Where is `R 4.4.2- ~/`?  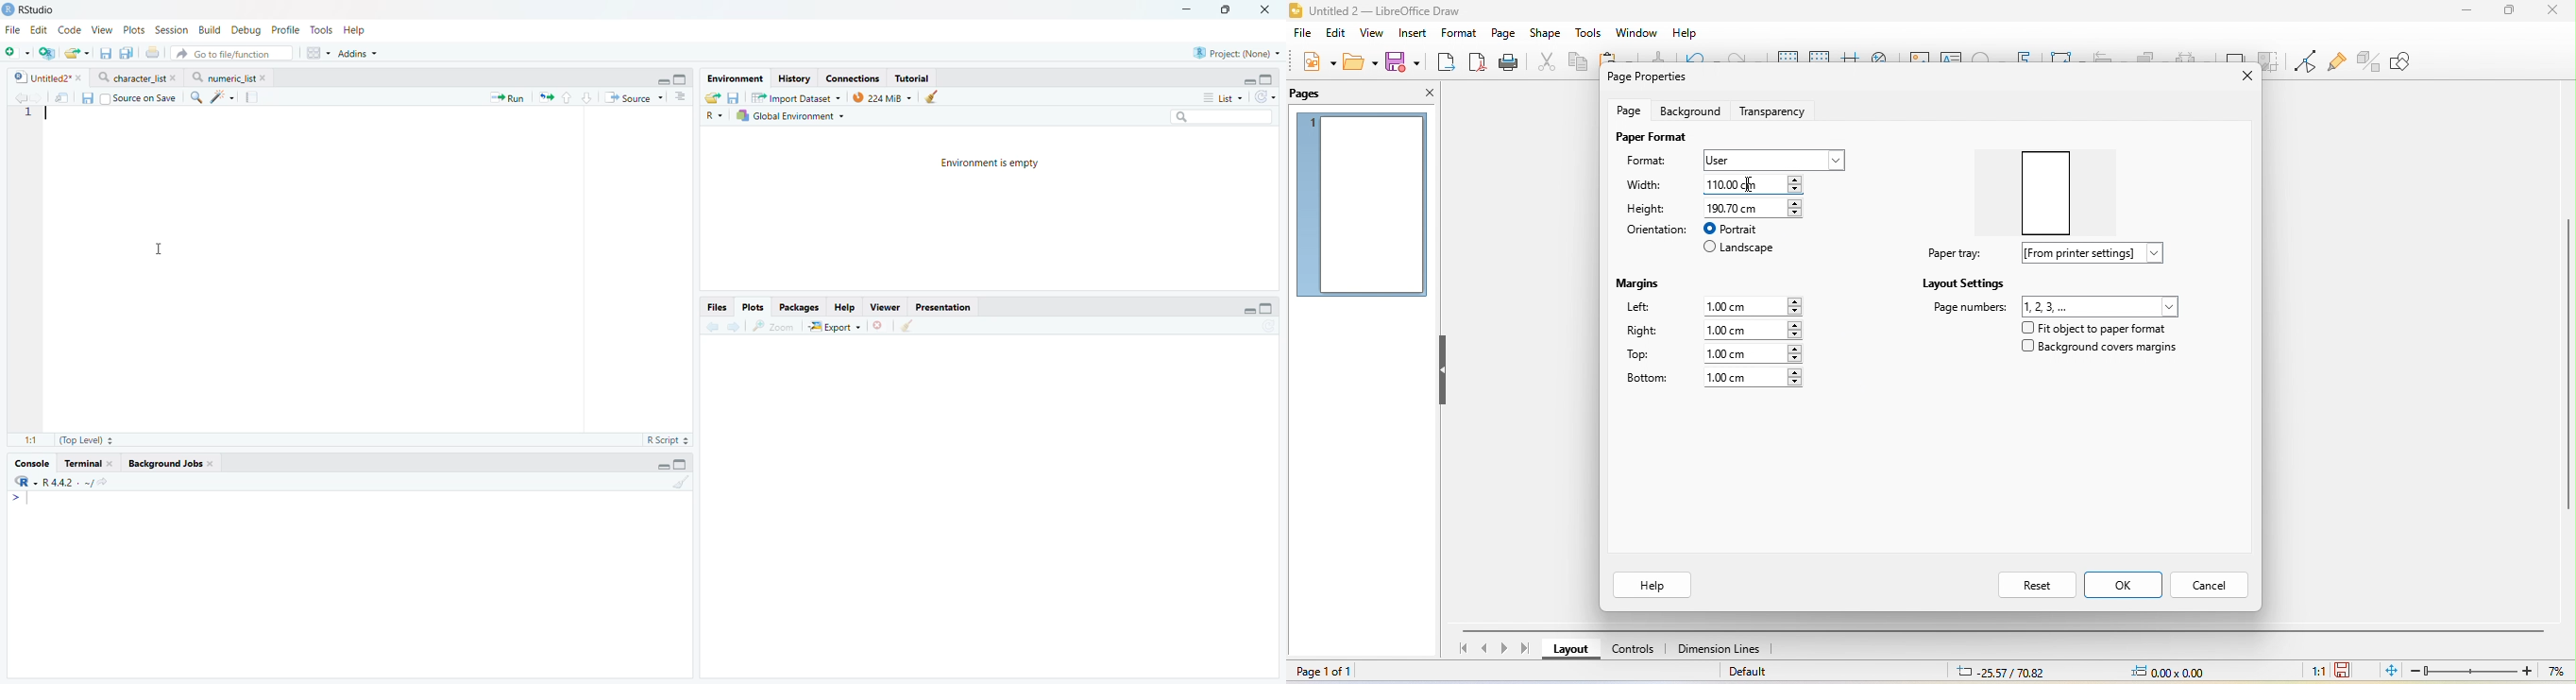
R 4.4.2- ~/ is located at coordinates (61, 481).